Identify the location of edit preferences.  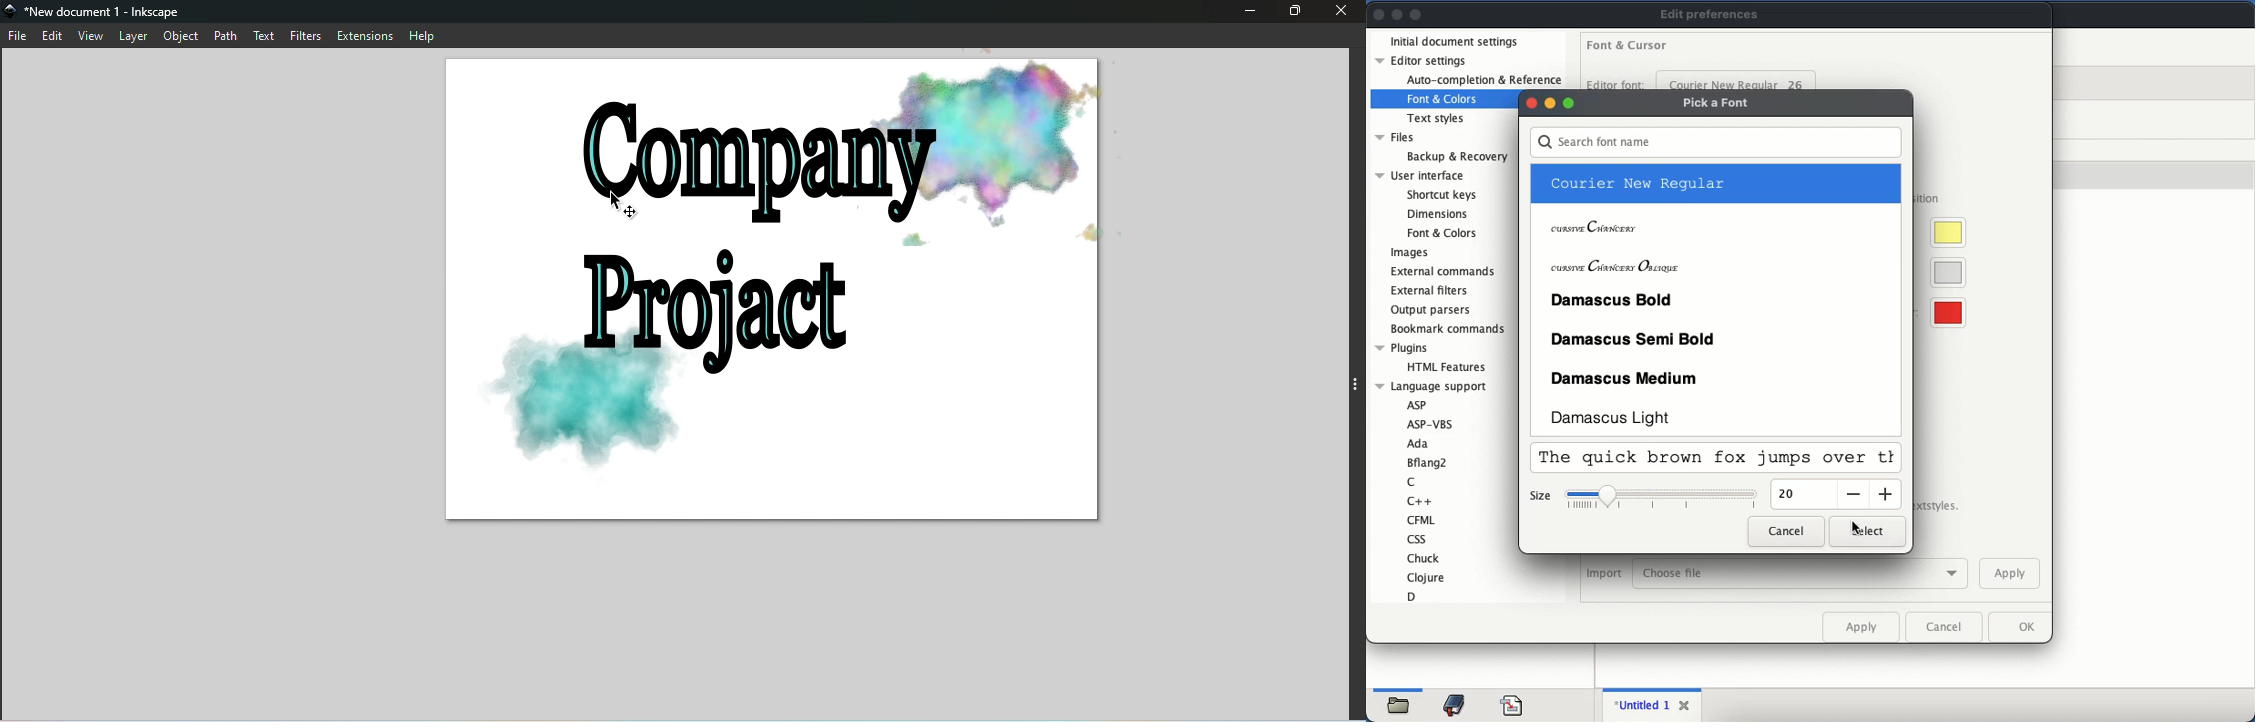
(1711, 15).